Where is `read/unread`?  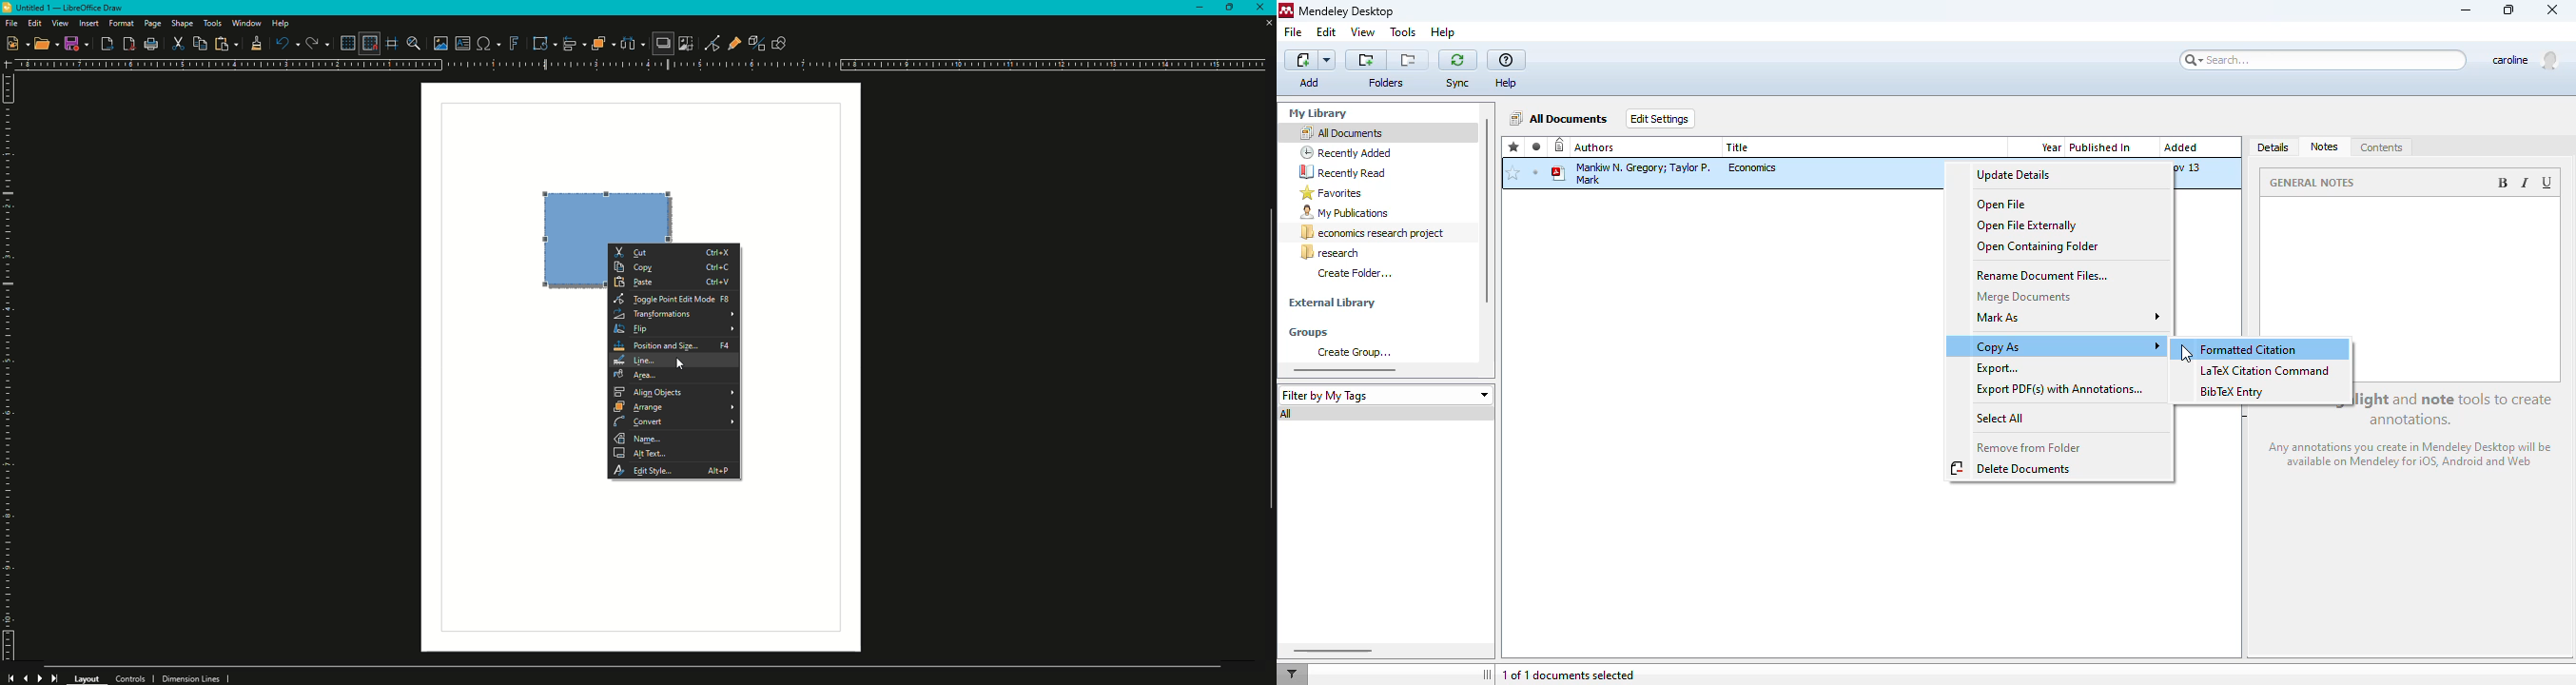
read/unread is located at coordinates (1537, 147).